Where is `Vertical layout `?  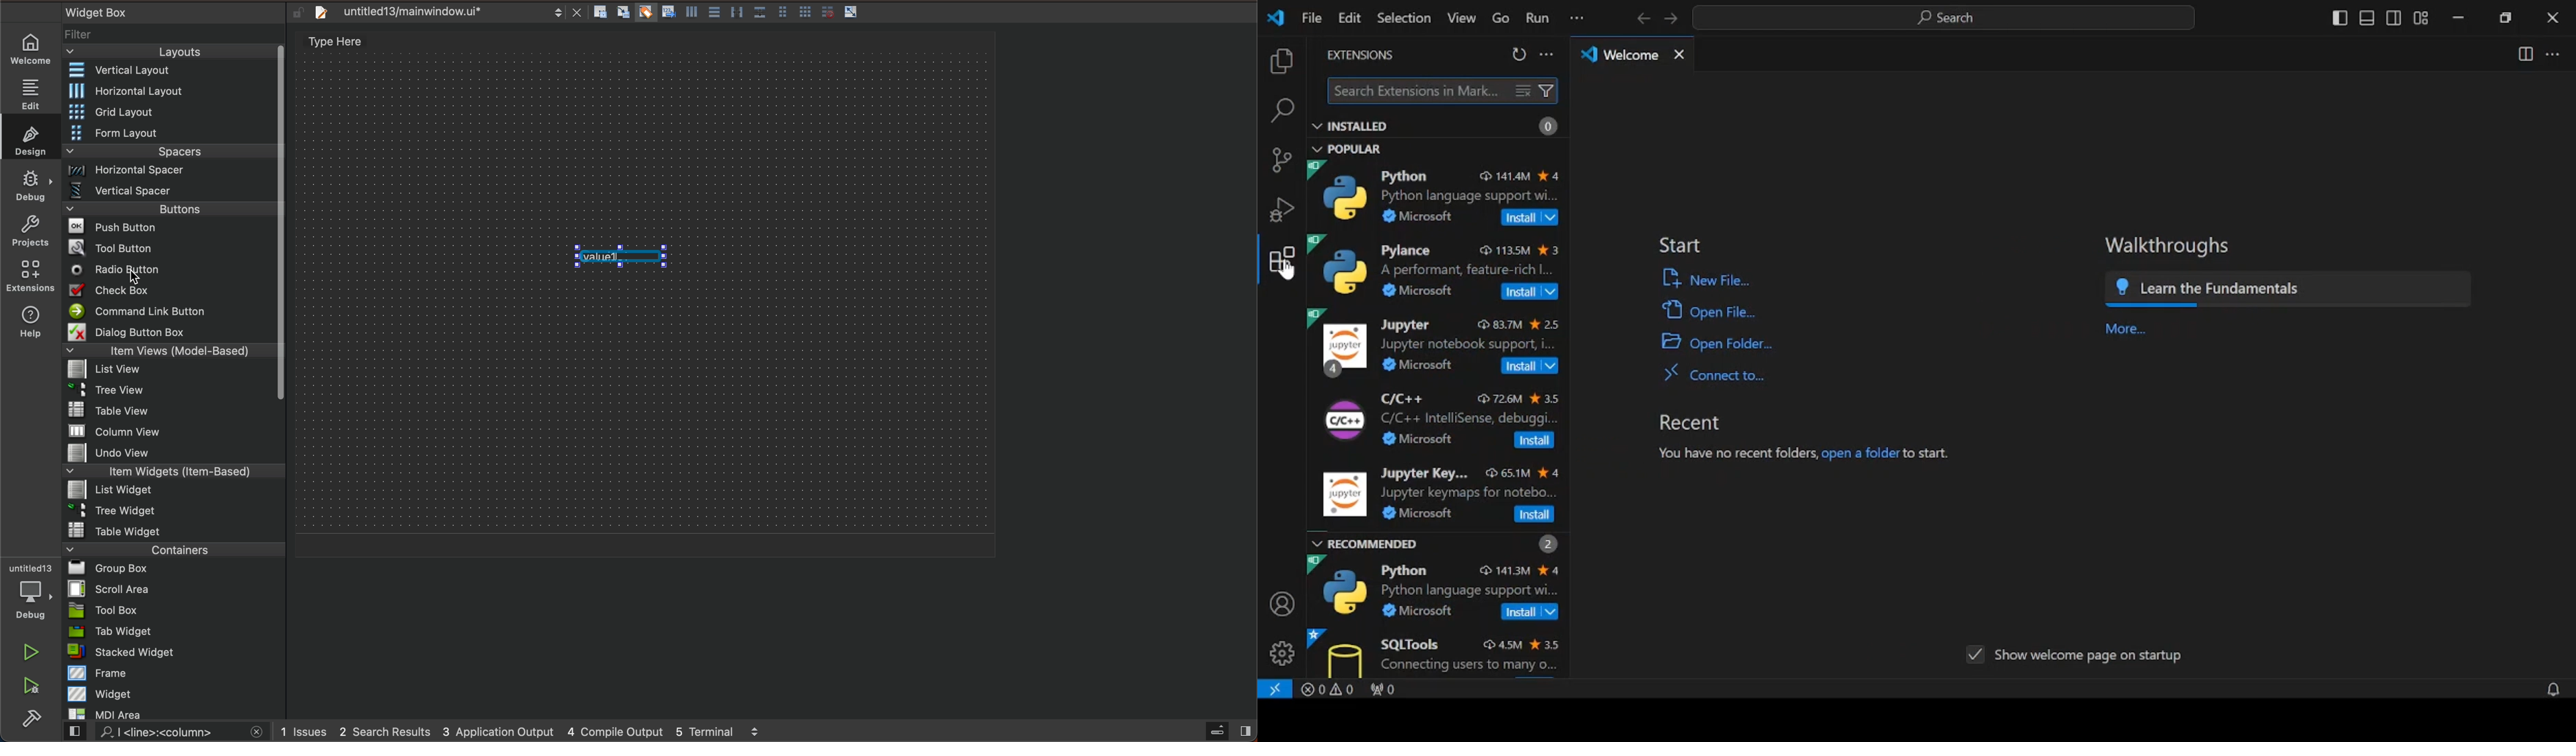 Vertical layout  is located at coordinates (172, 71).